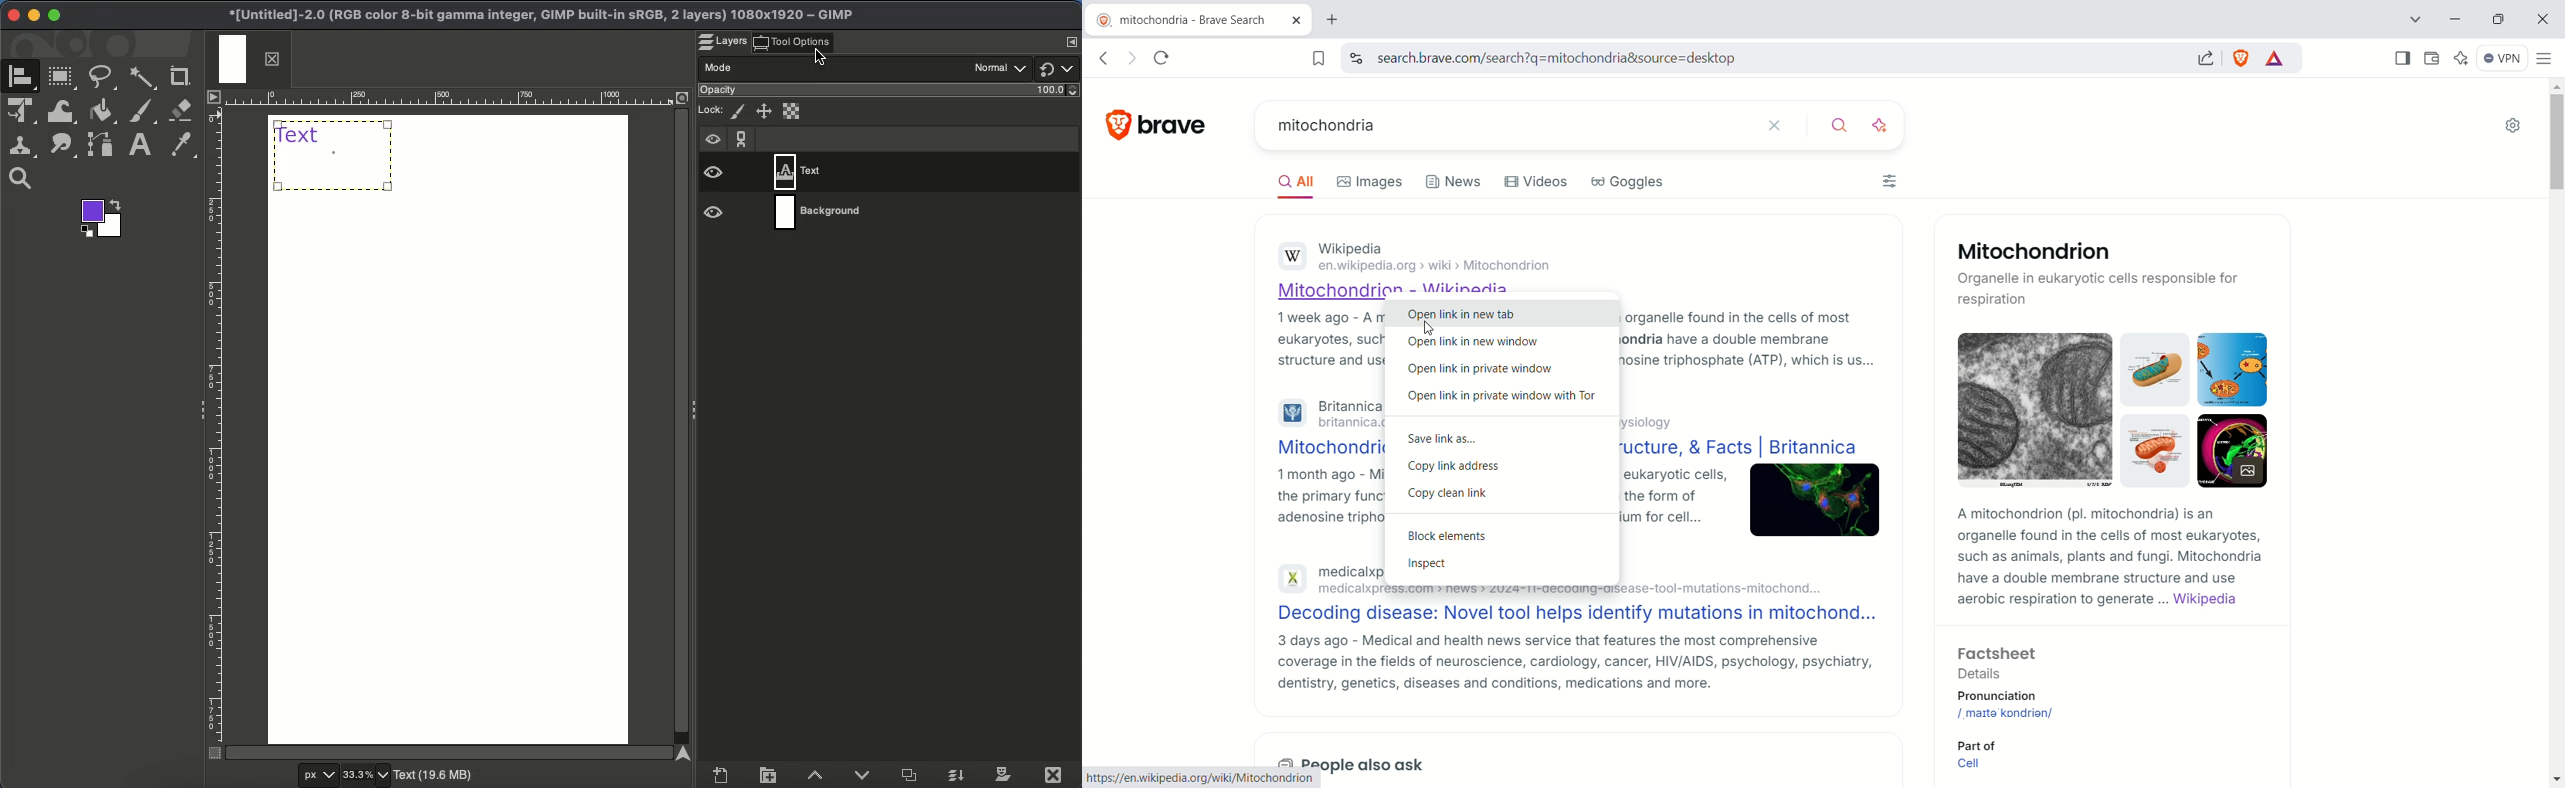 Image resolution: width=2576 pixels, height=812 pixels. Describe the element at coordinates (912, 776) in the screenshot. I see `Duplicate` at that location.